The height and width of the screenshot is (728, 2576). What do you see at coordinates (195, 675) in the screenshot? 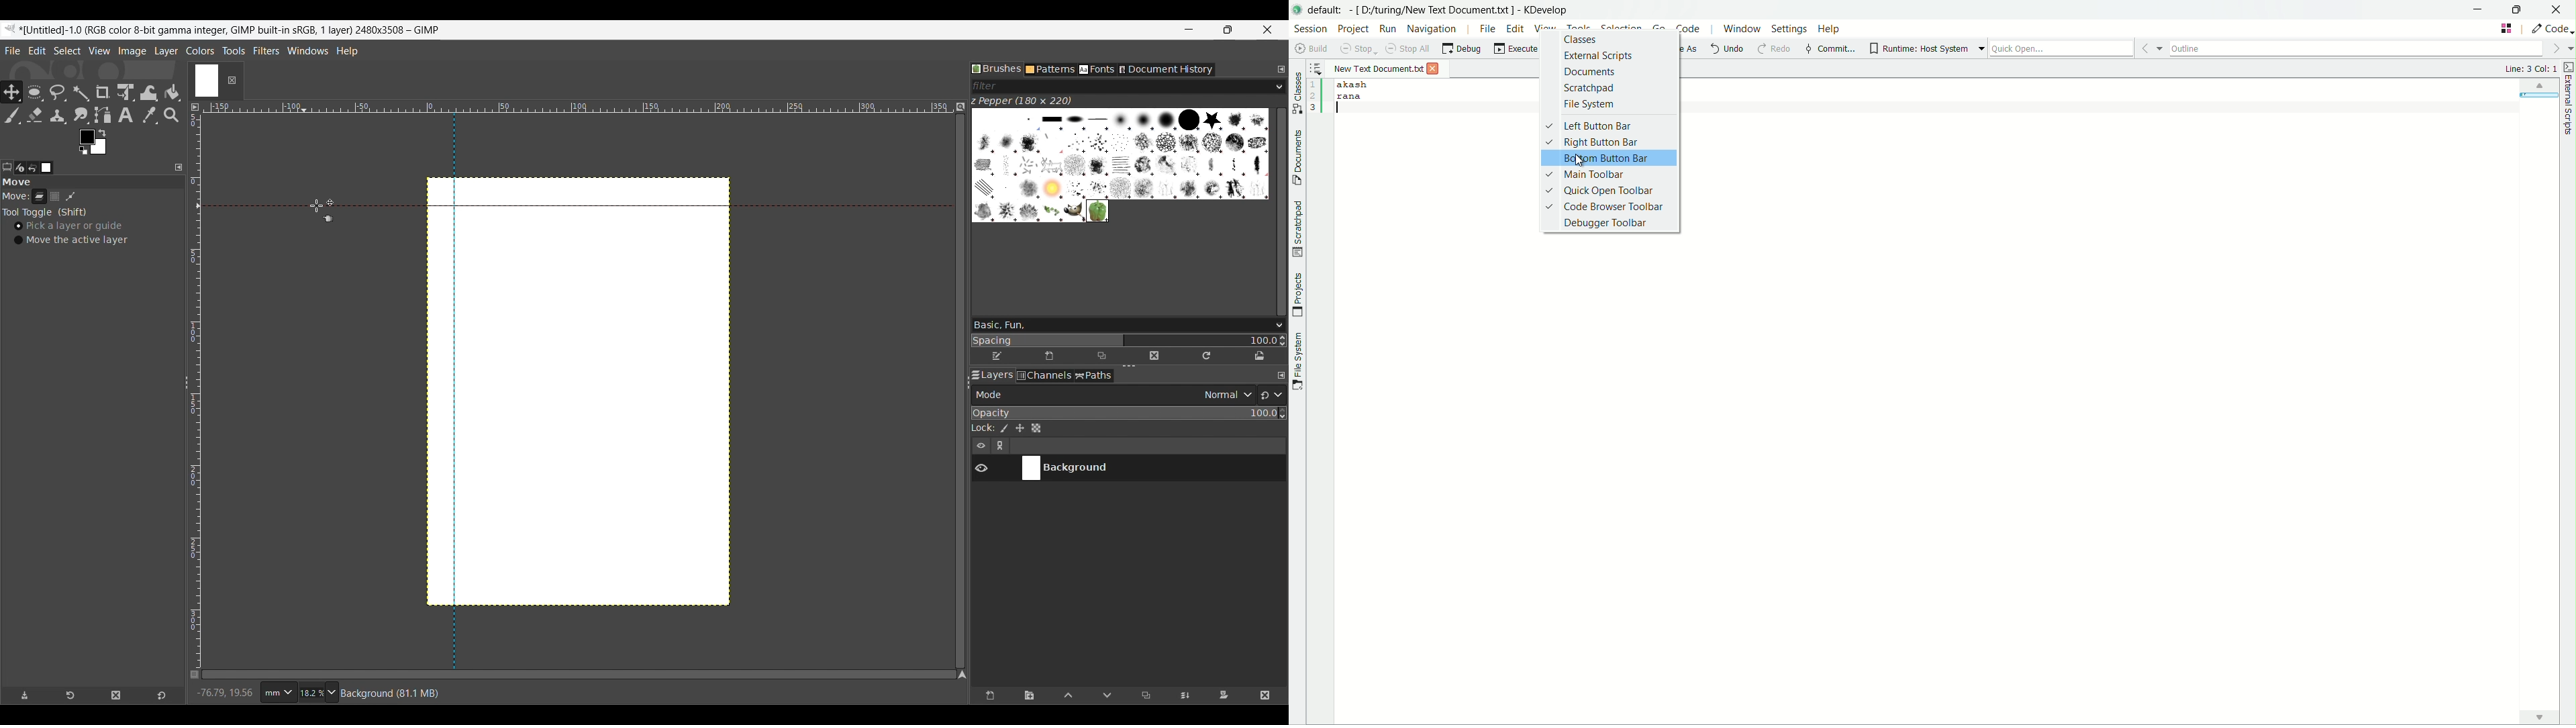
I see `Toggle quick mask on/off` at bounding box center [195, 675].